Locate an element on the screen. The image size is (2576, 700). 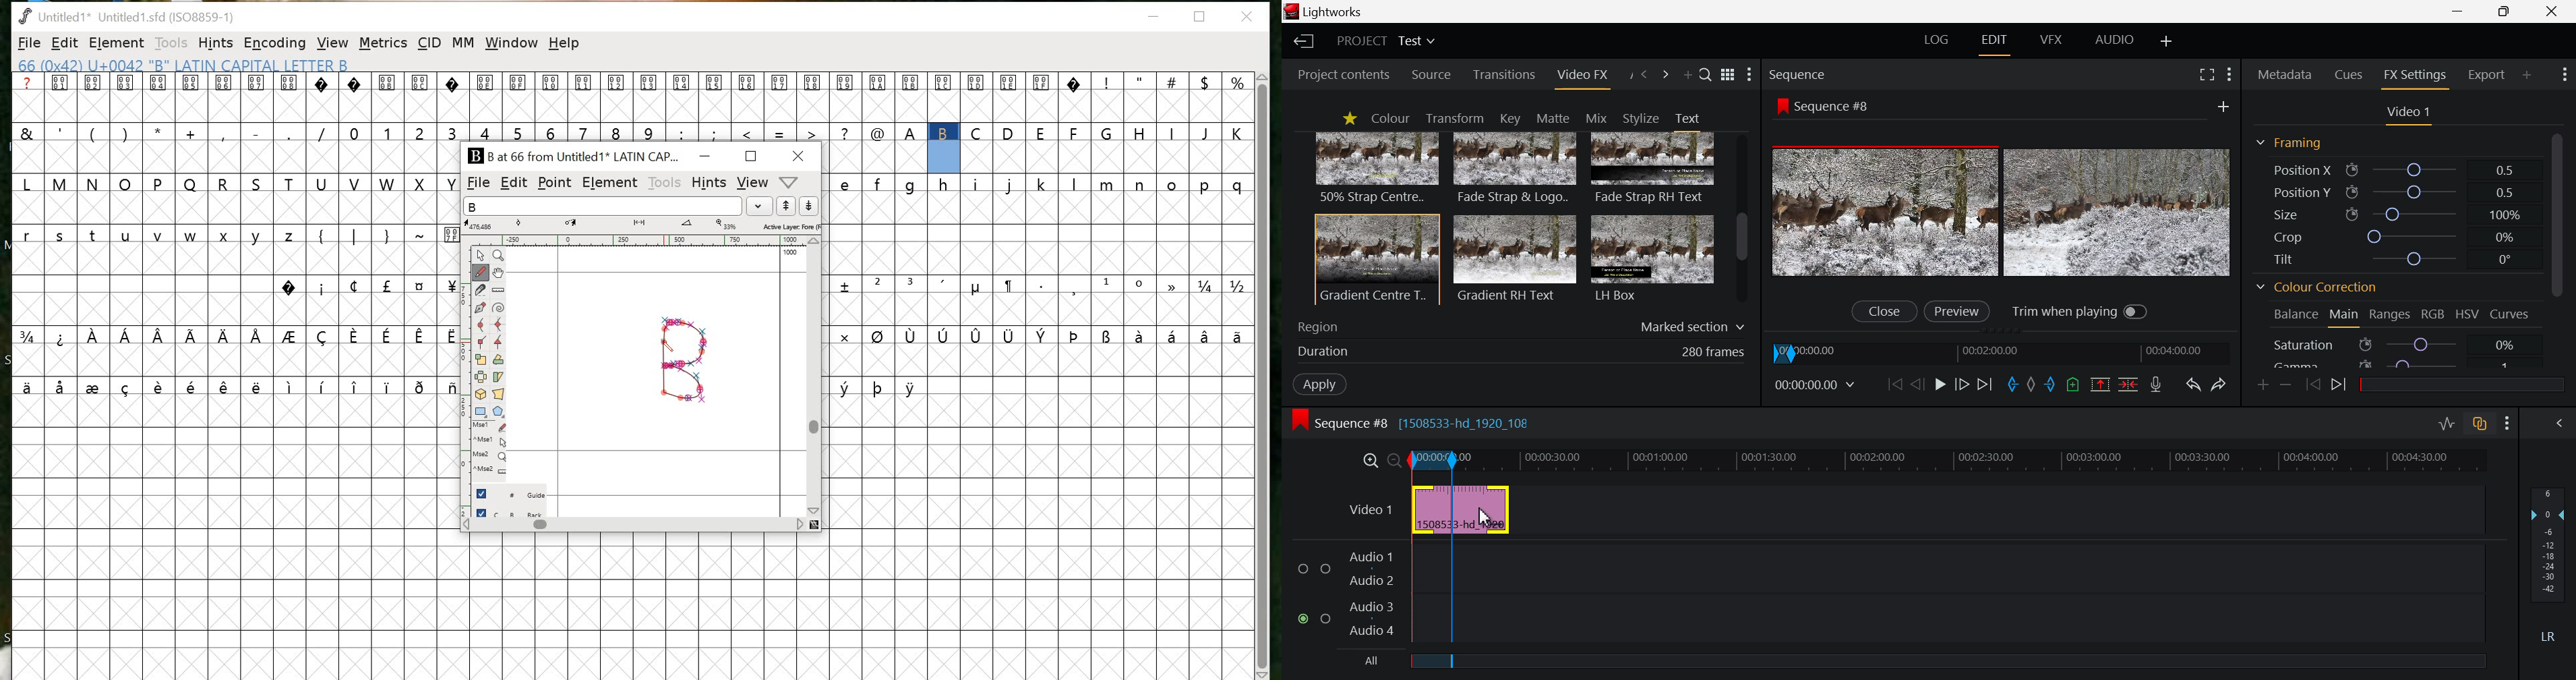
down is located at coordinates (811, 206).